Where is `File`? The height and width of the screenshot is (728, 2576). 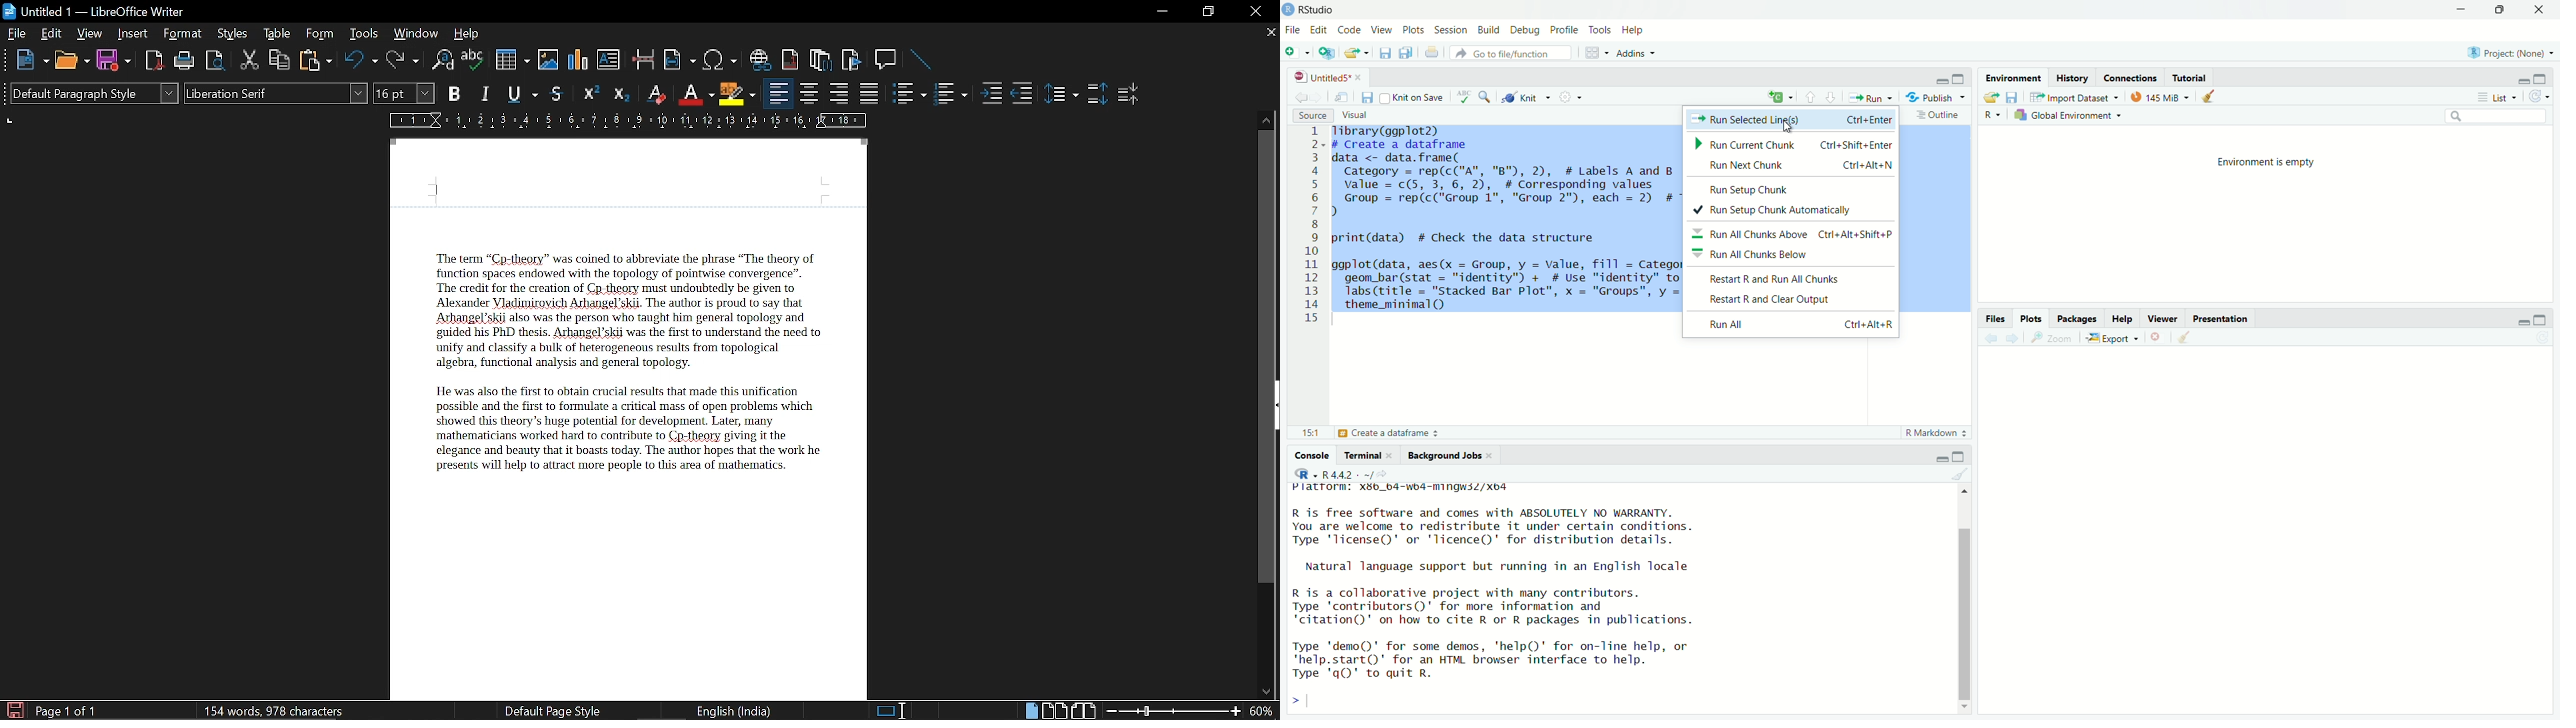
File is located at coordinates (1294, 30).